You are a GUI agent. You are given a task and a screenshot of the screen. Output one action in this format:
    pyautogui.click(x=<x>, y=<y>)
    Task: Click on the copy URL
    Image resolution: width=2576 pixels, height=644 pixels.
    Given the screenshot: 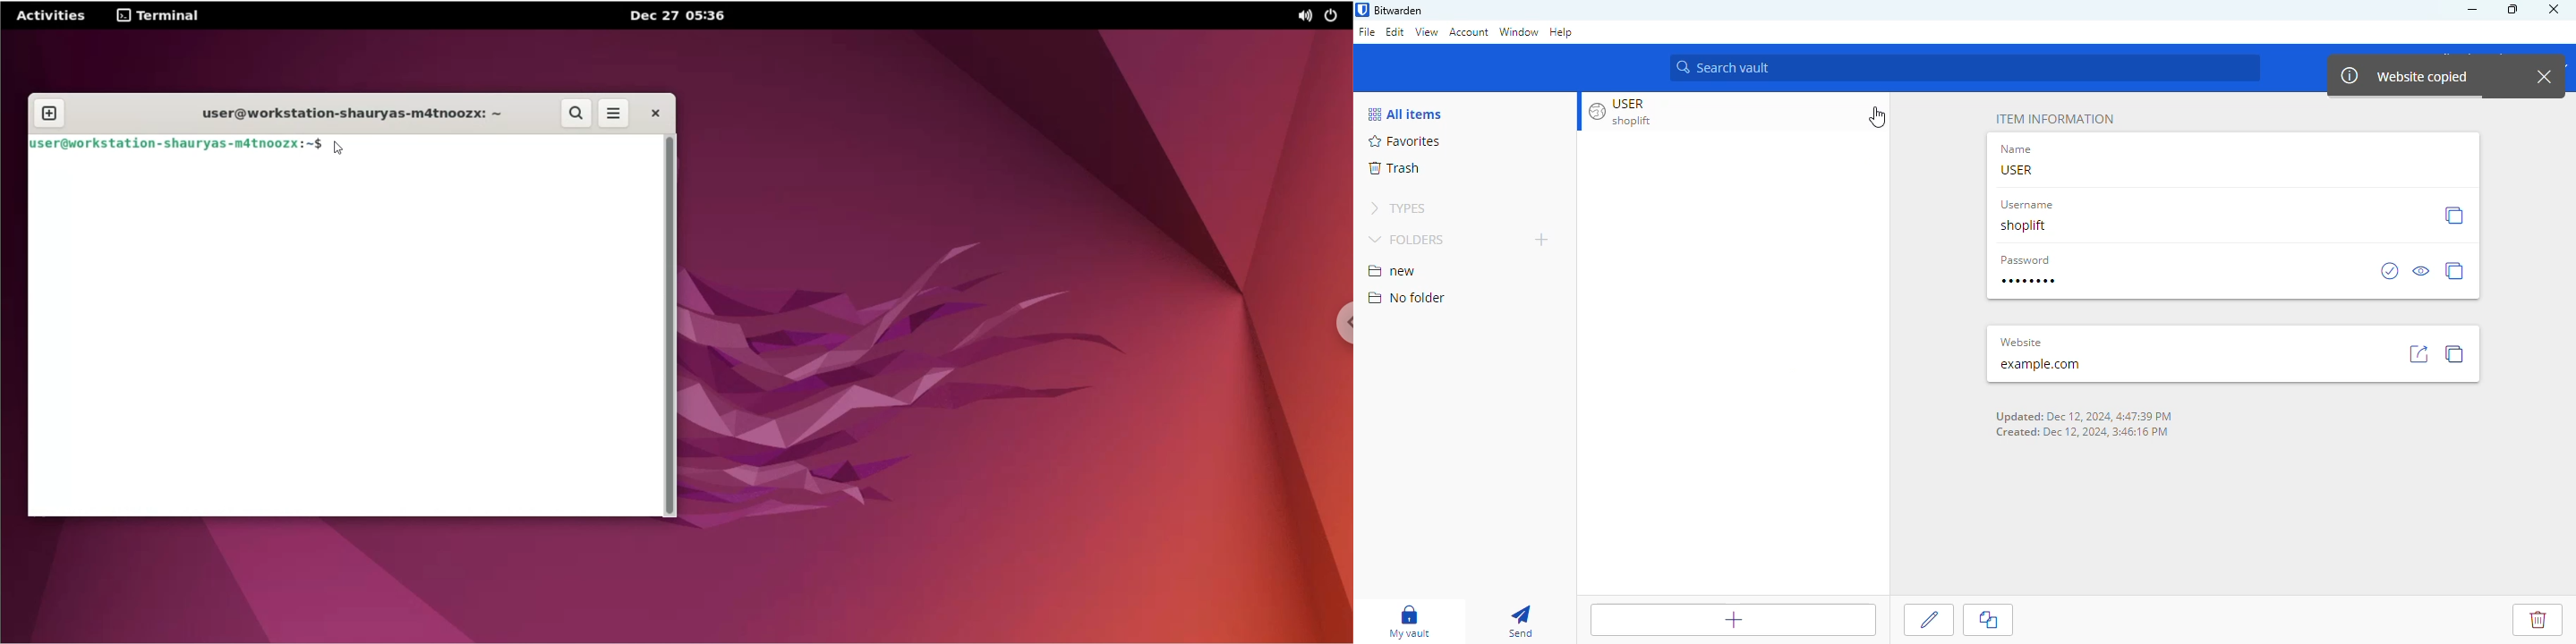 What is the action you would take?
    pyautogui.click(x=2457, y=352)
    